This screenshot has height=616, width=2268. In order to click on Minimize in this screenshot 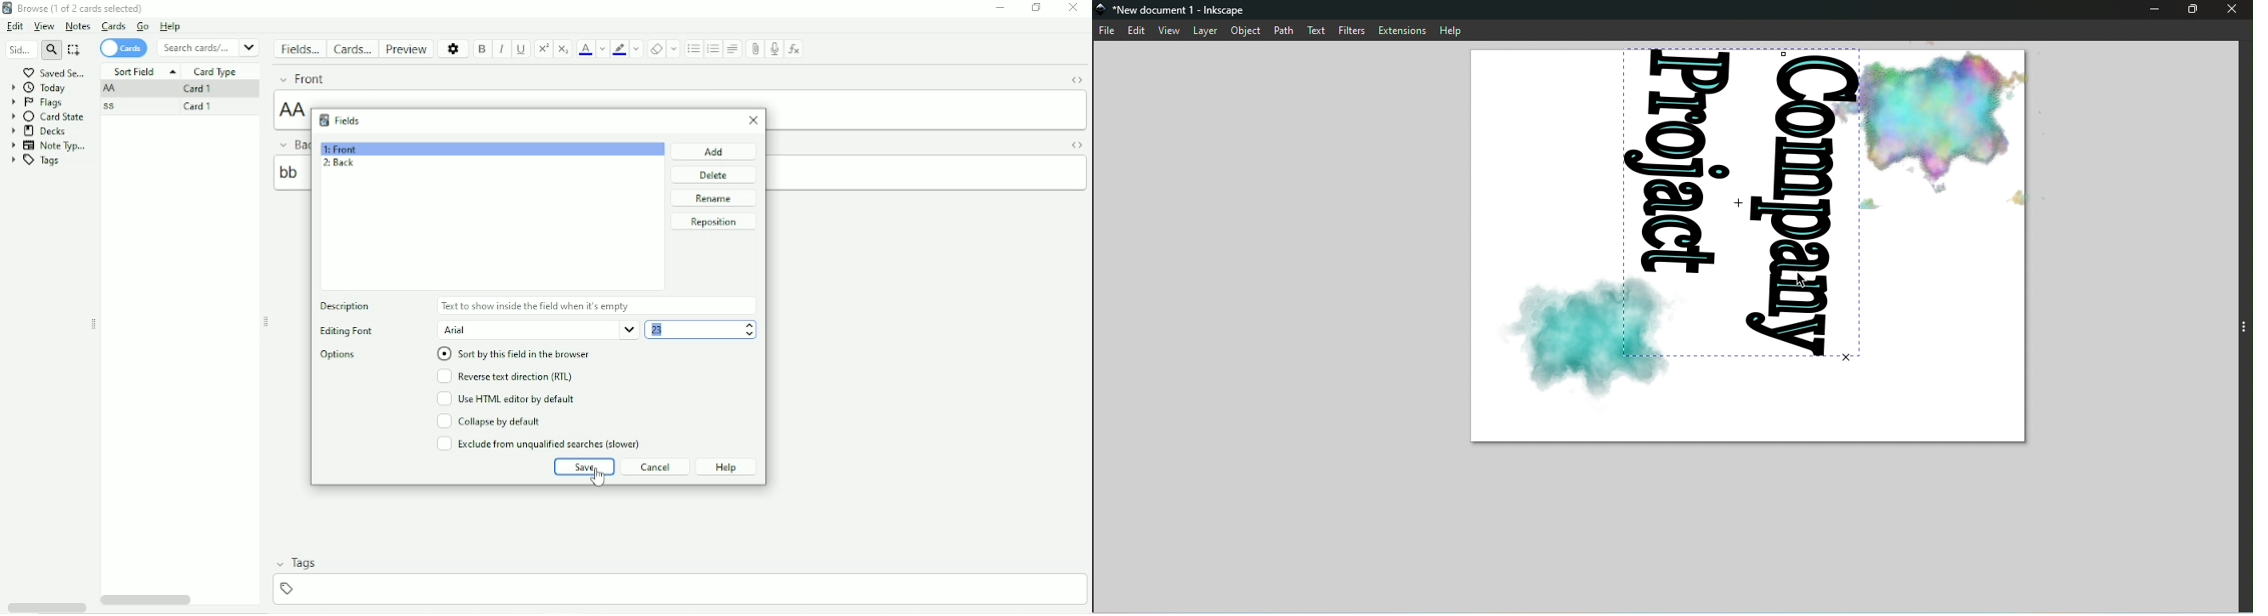, I will do `click(999, 8)`.